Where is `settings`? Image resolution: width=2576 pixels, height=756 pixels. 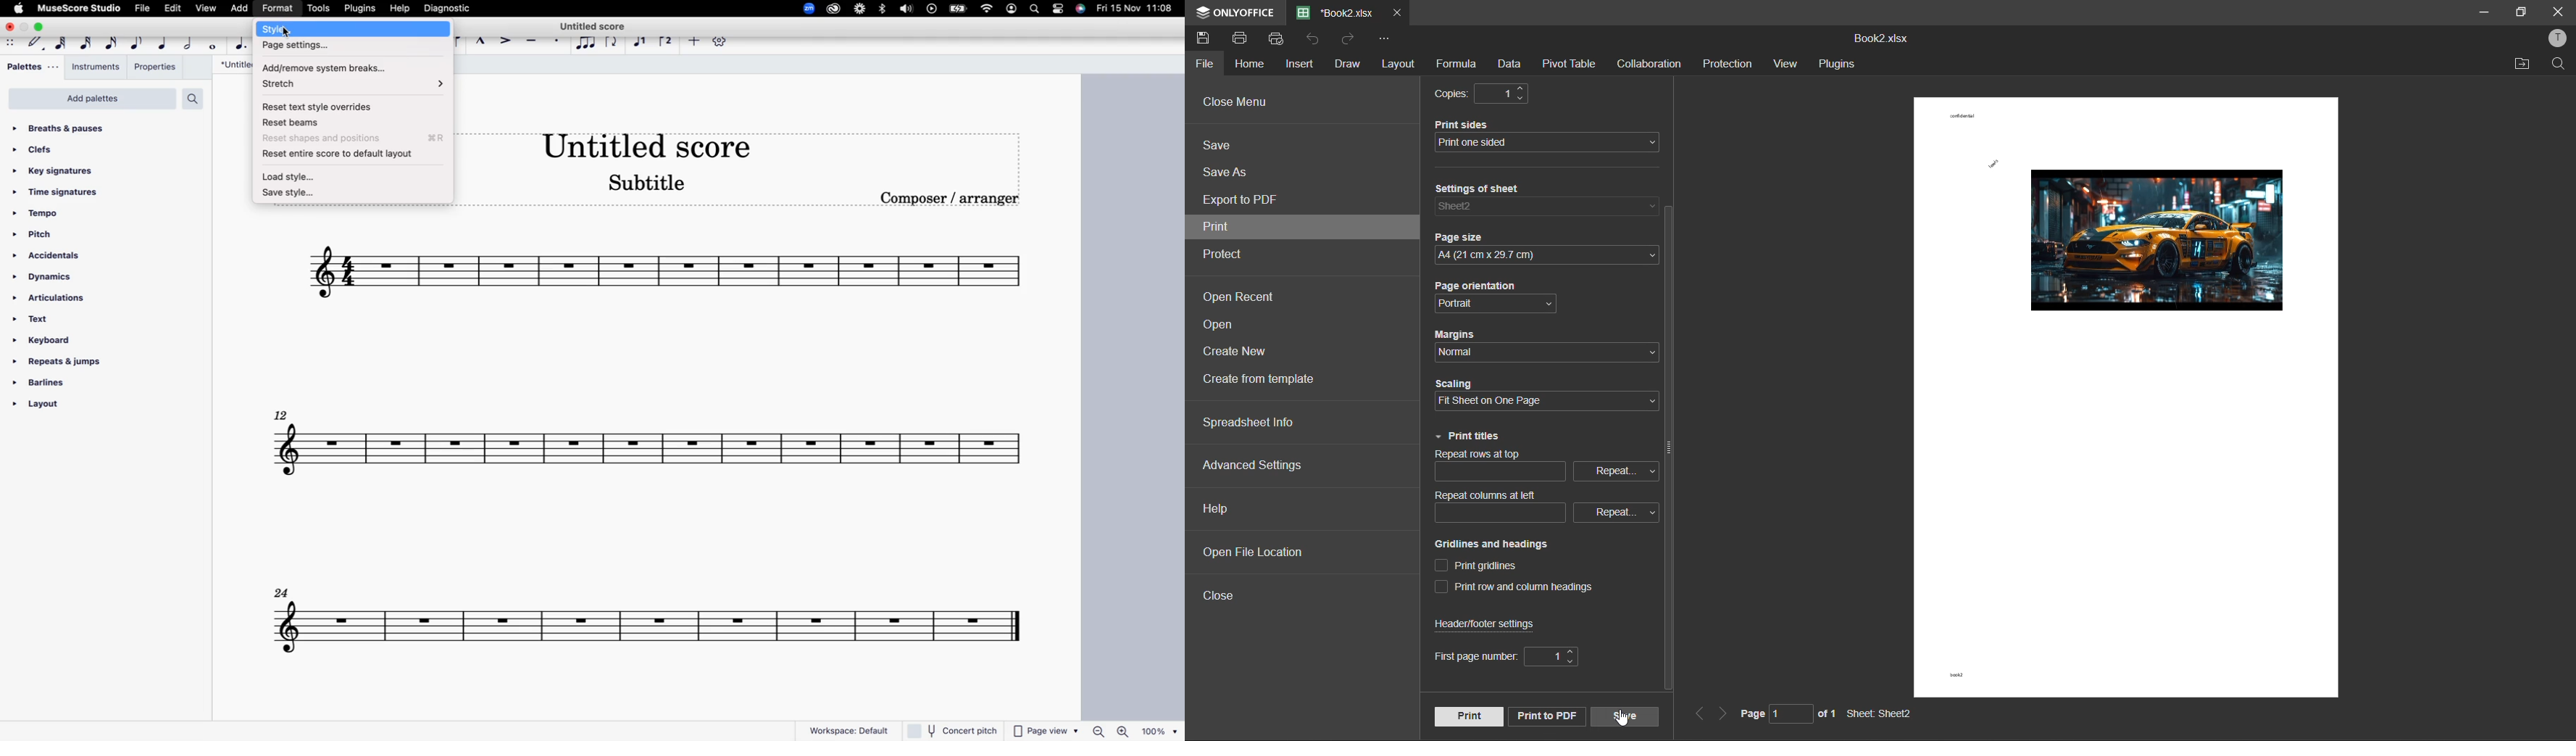 settings is located at coordinates (1059, 10).